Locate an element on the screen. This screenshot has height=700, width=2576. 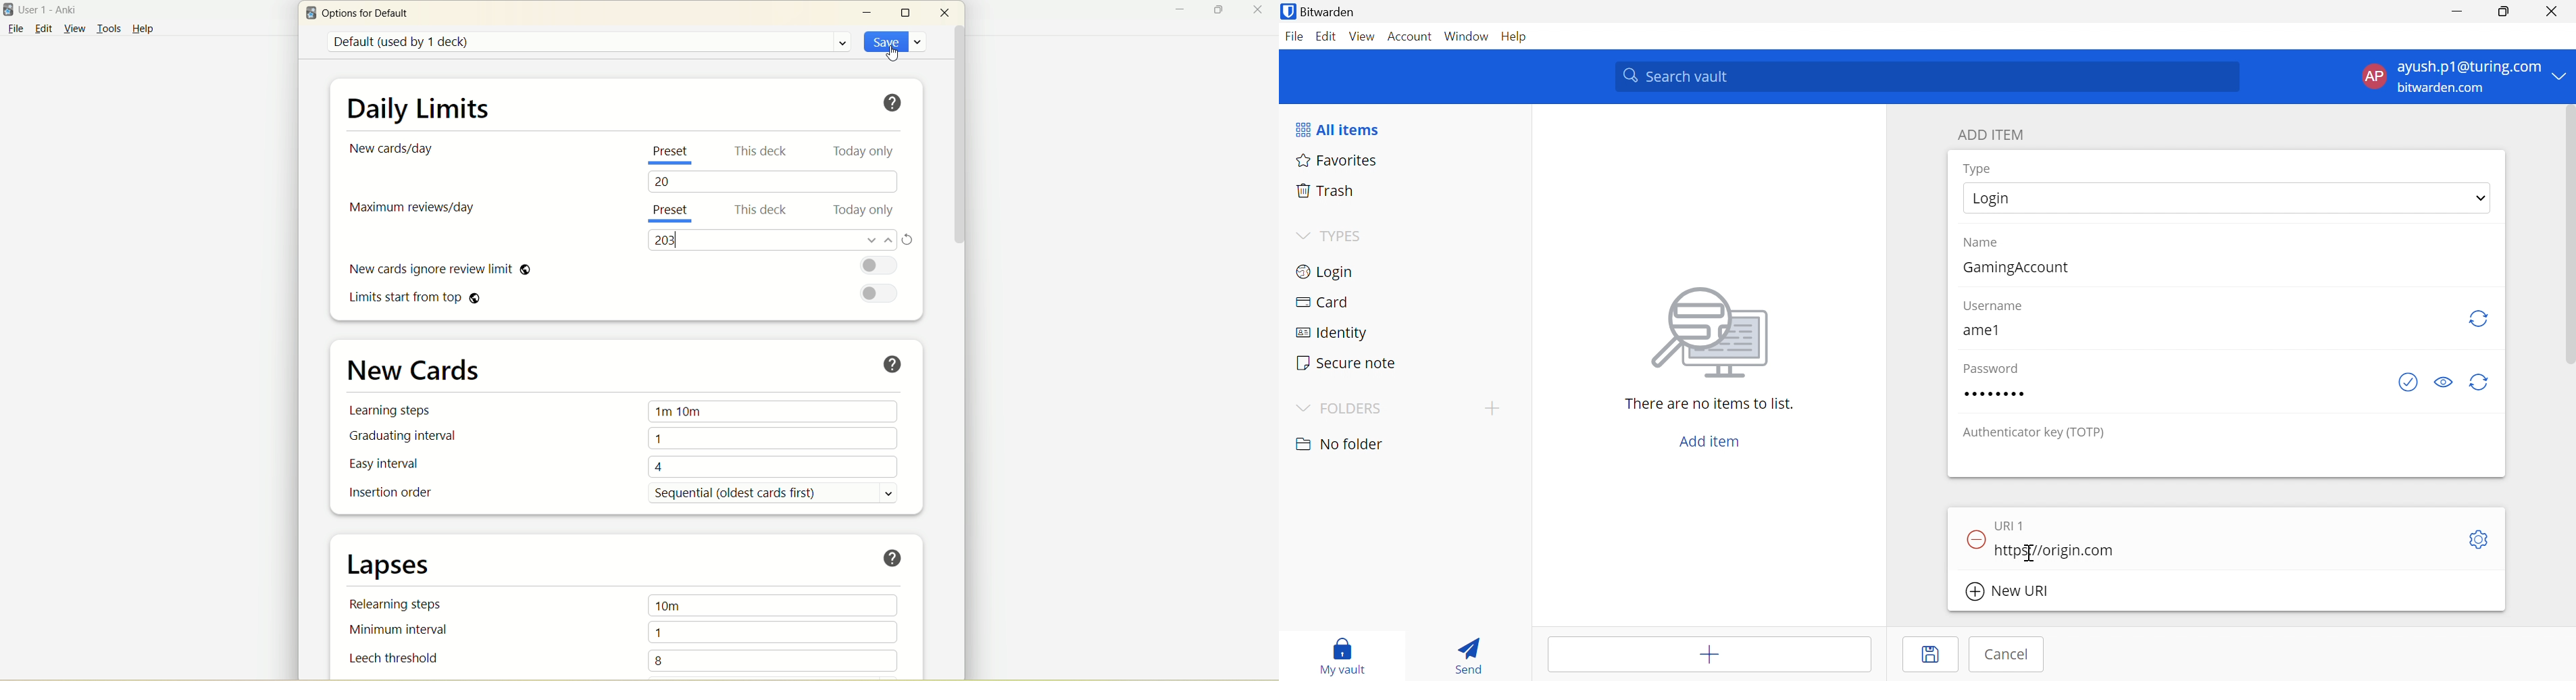
8 is located at coordinates (778, 662).